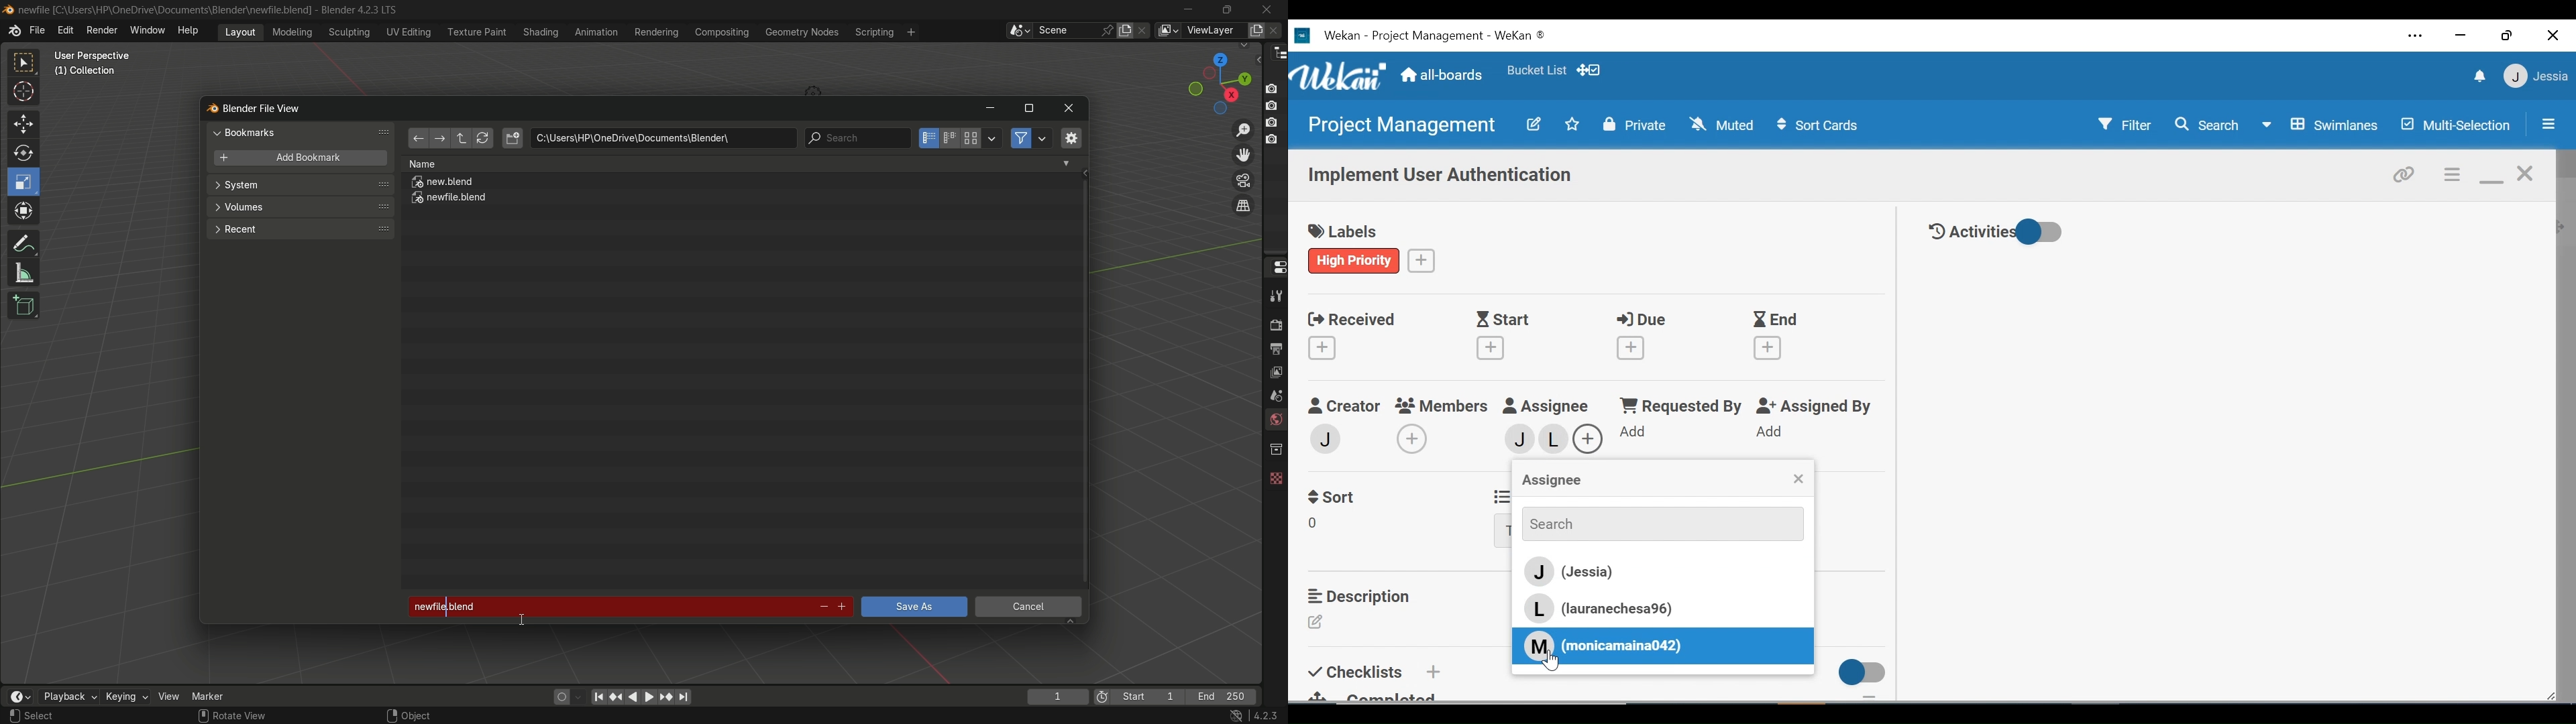 The width and height of the screenshot is (2576, 728). Describe the element at coordinates (293, 31) in the screenshot. I see `modeling menu` at that location.